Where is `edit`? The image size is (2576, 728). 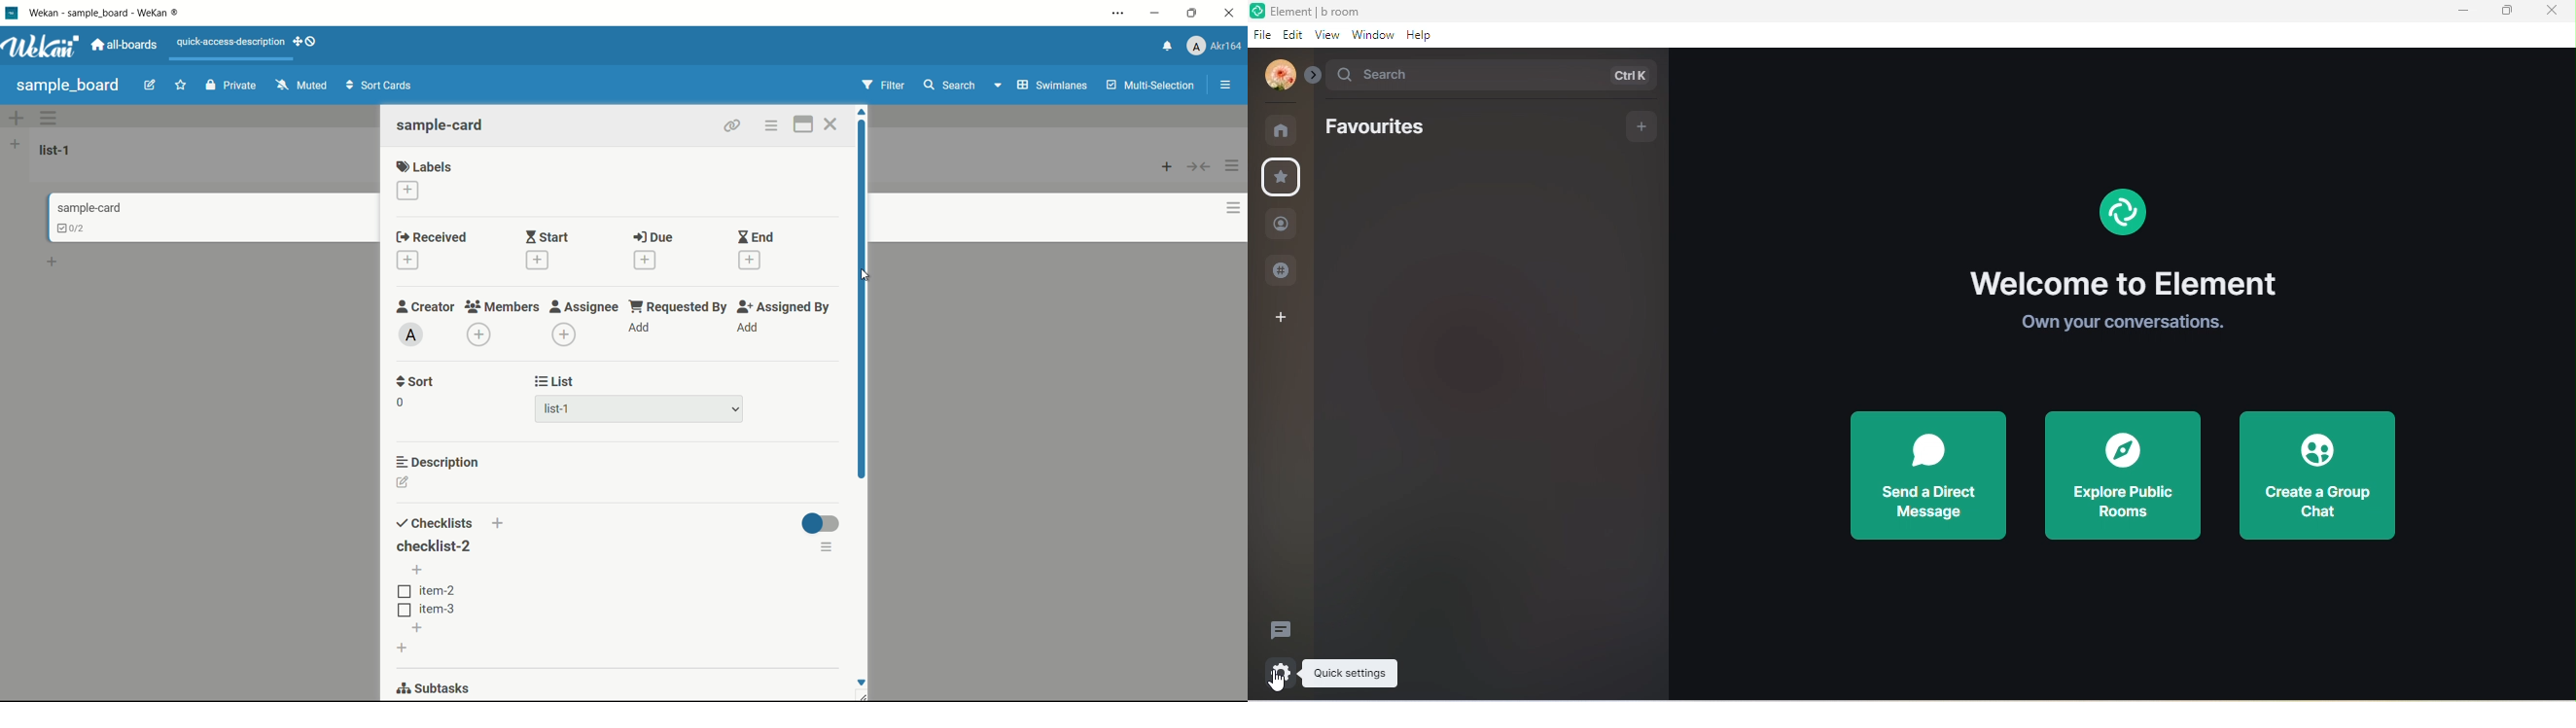 edit is located at coordinates (1293, 35).